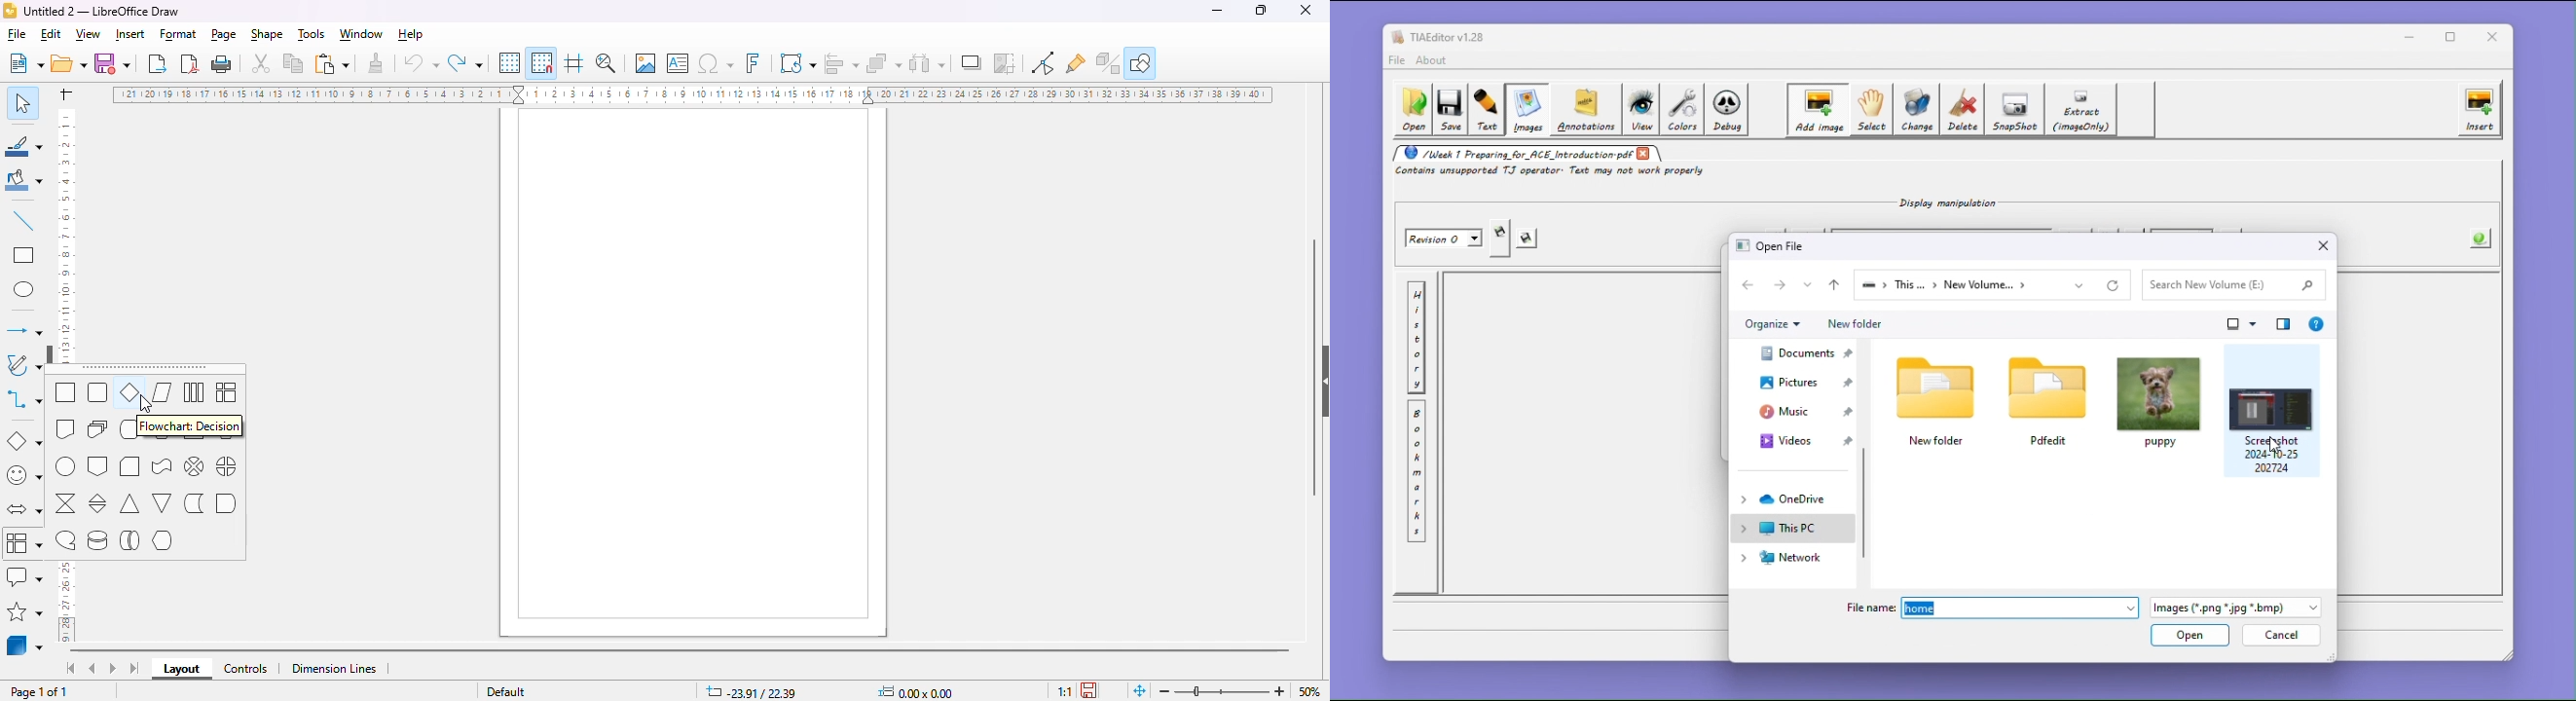 The height and width of the screenshot is (728, 2576). What do you see at coordinates (130, 503) in the screenshot?
I see `flowchart: extract` at bounding box center [130, 503].